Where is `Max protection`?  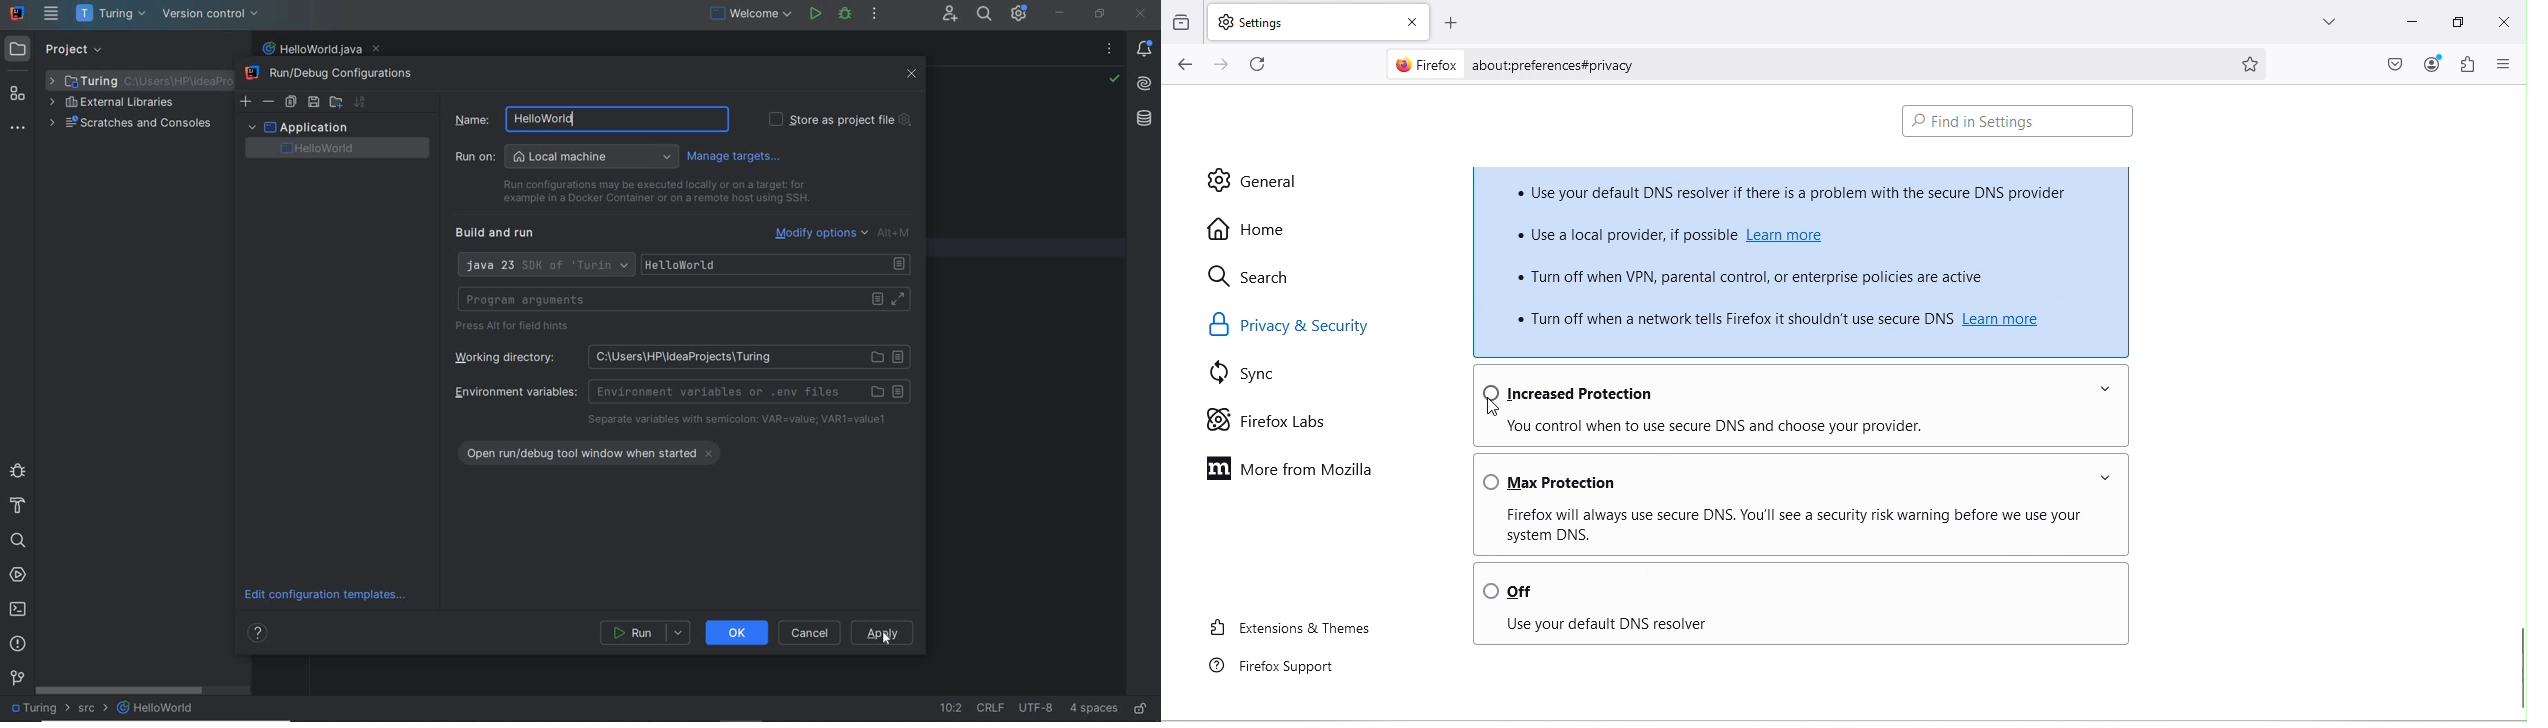 Max protection is located at coordinates (1799, 475).